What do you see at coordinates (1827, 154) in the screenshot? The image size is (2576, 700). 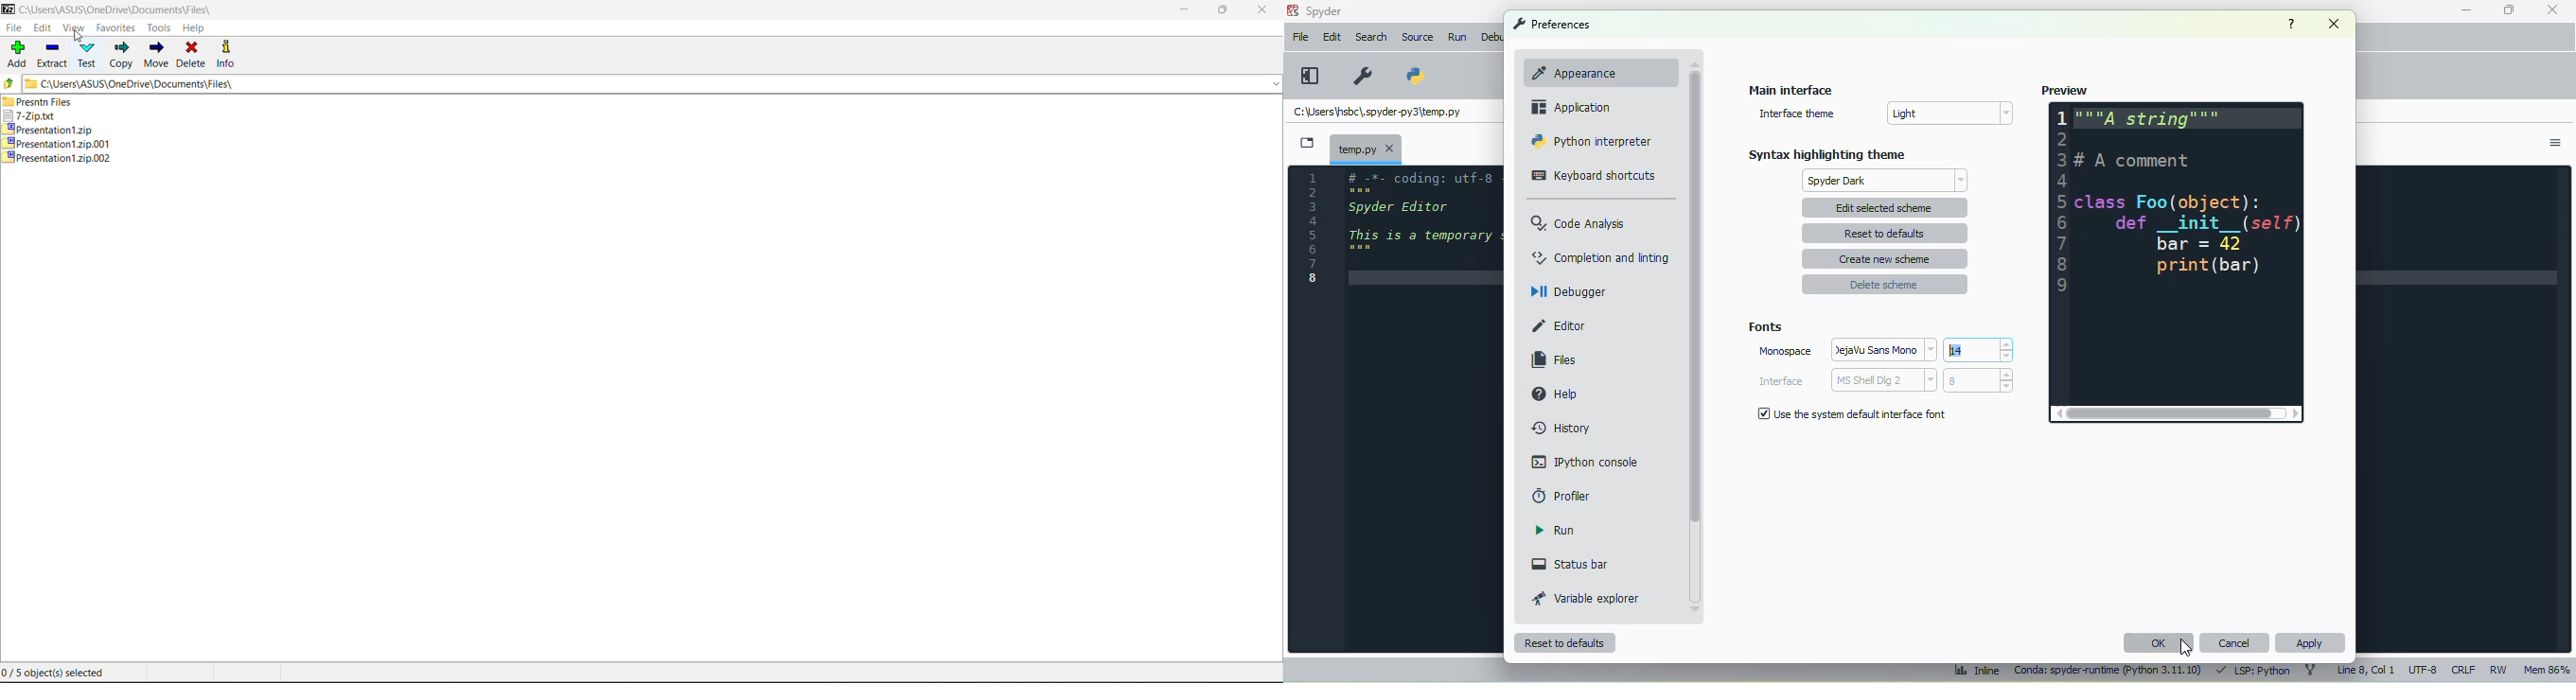 I see `syntax highlighting theme` at bounding box center [1827, 154].